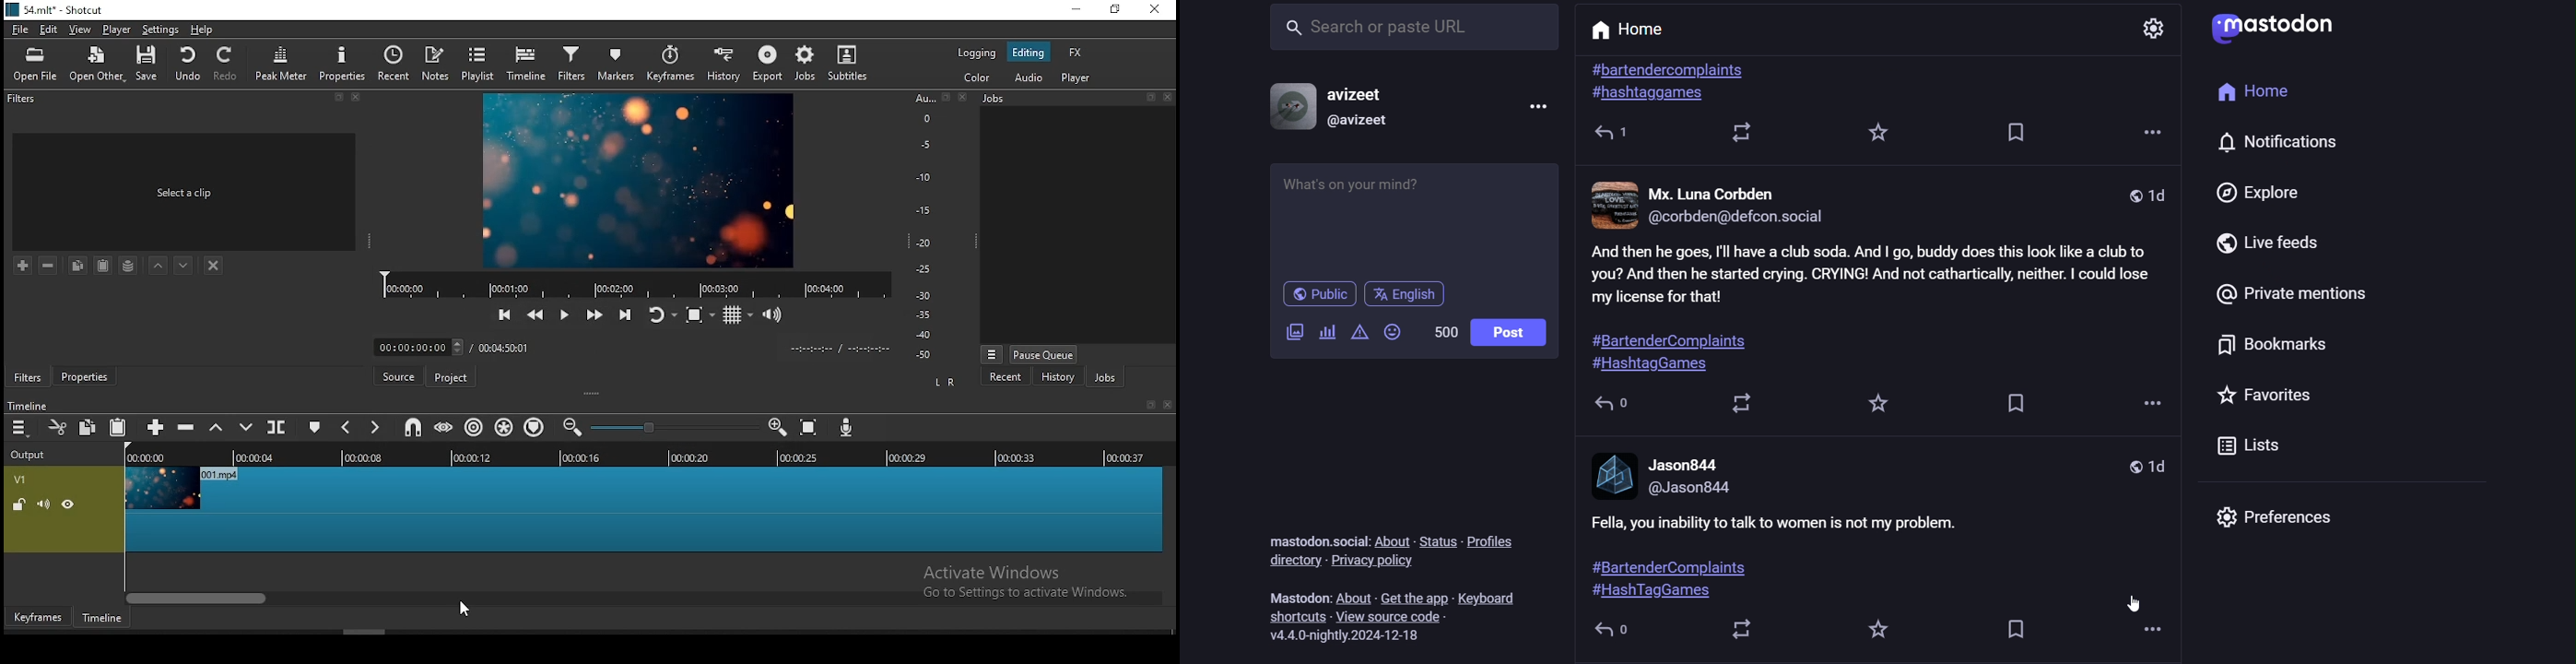  Describe the element at coordinates (533, 425) in the screenshot. I see `ripple markers` at that location.